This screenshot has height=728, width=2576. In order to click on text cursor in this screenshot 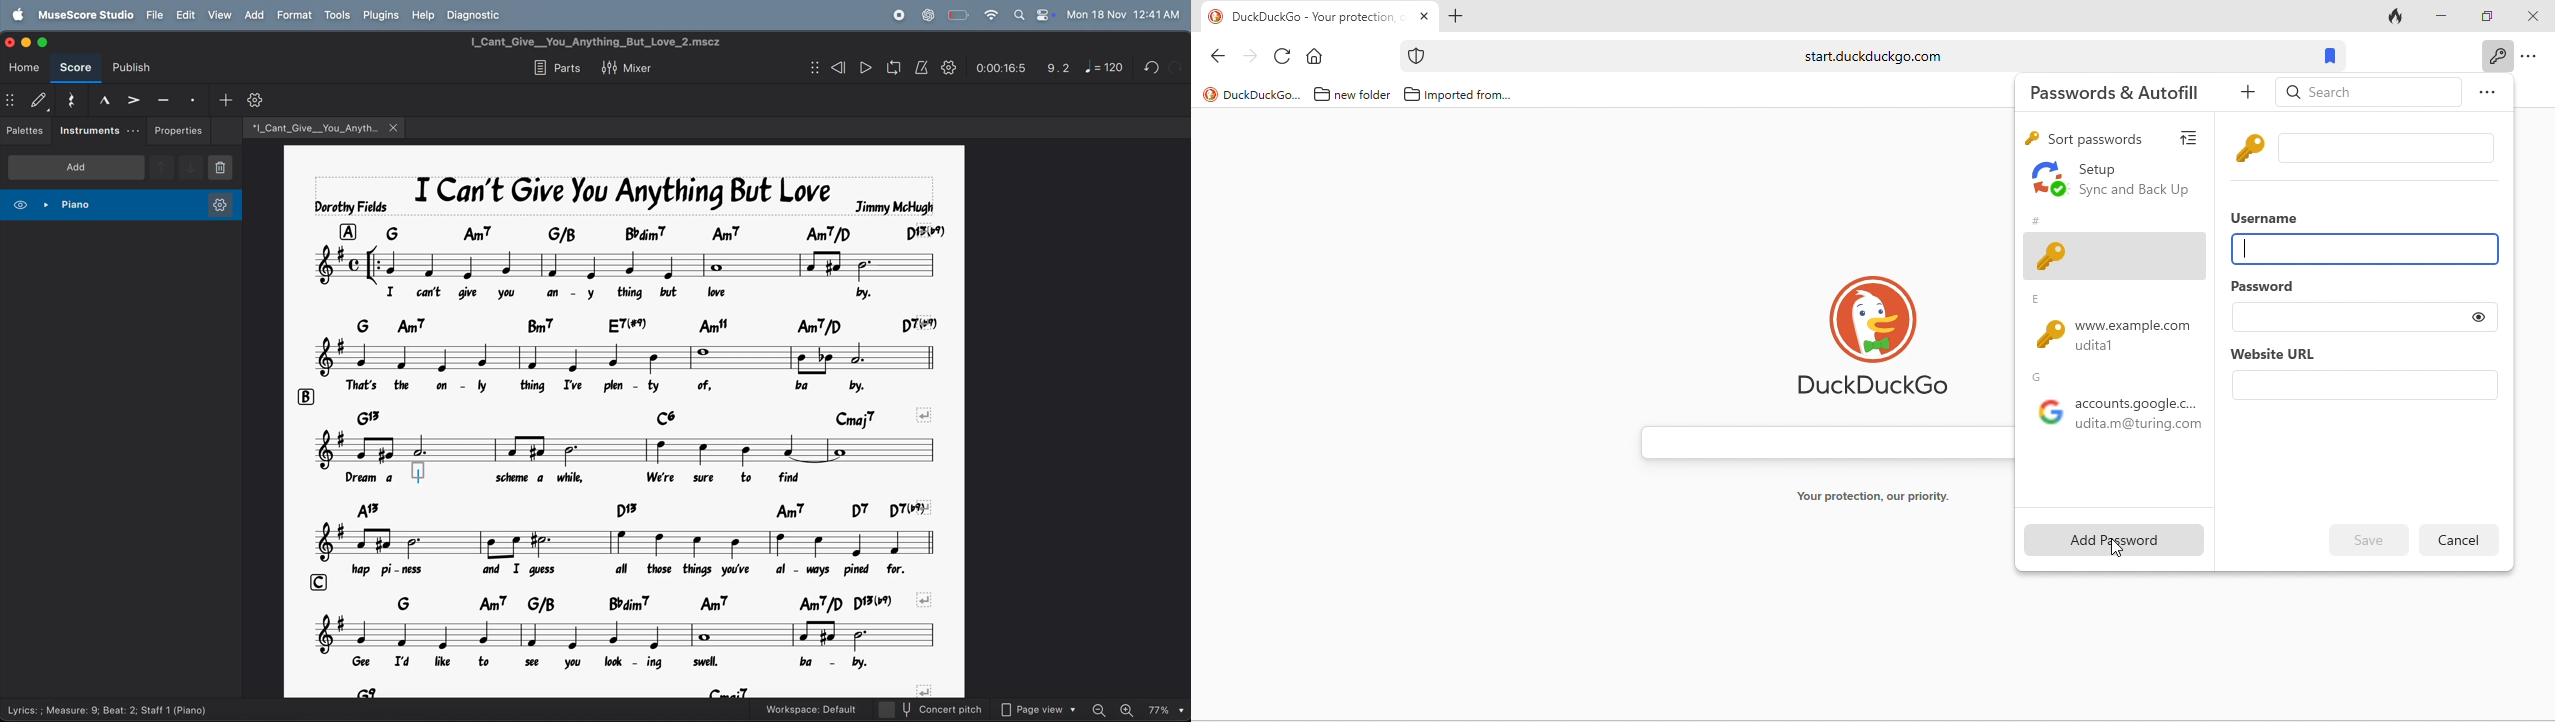, I will do `click(424, 476)`.